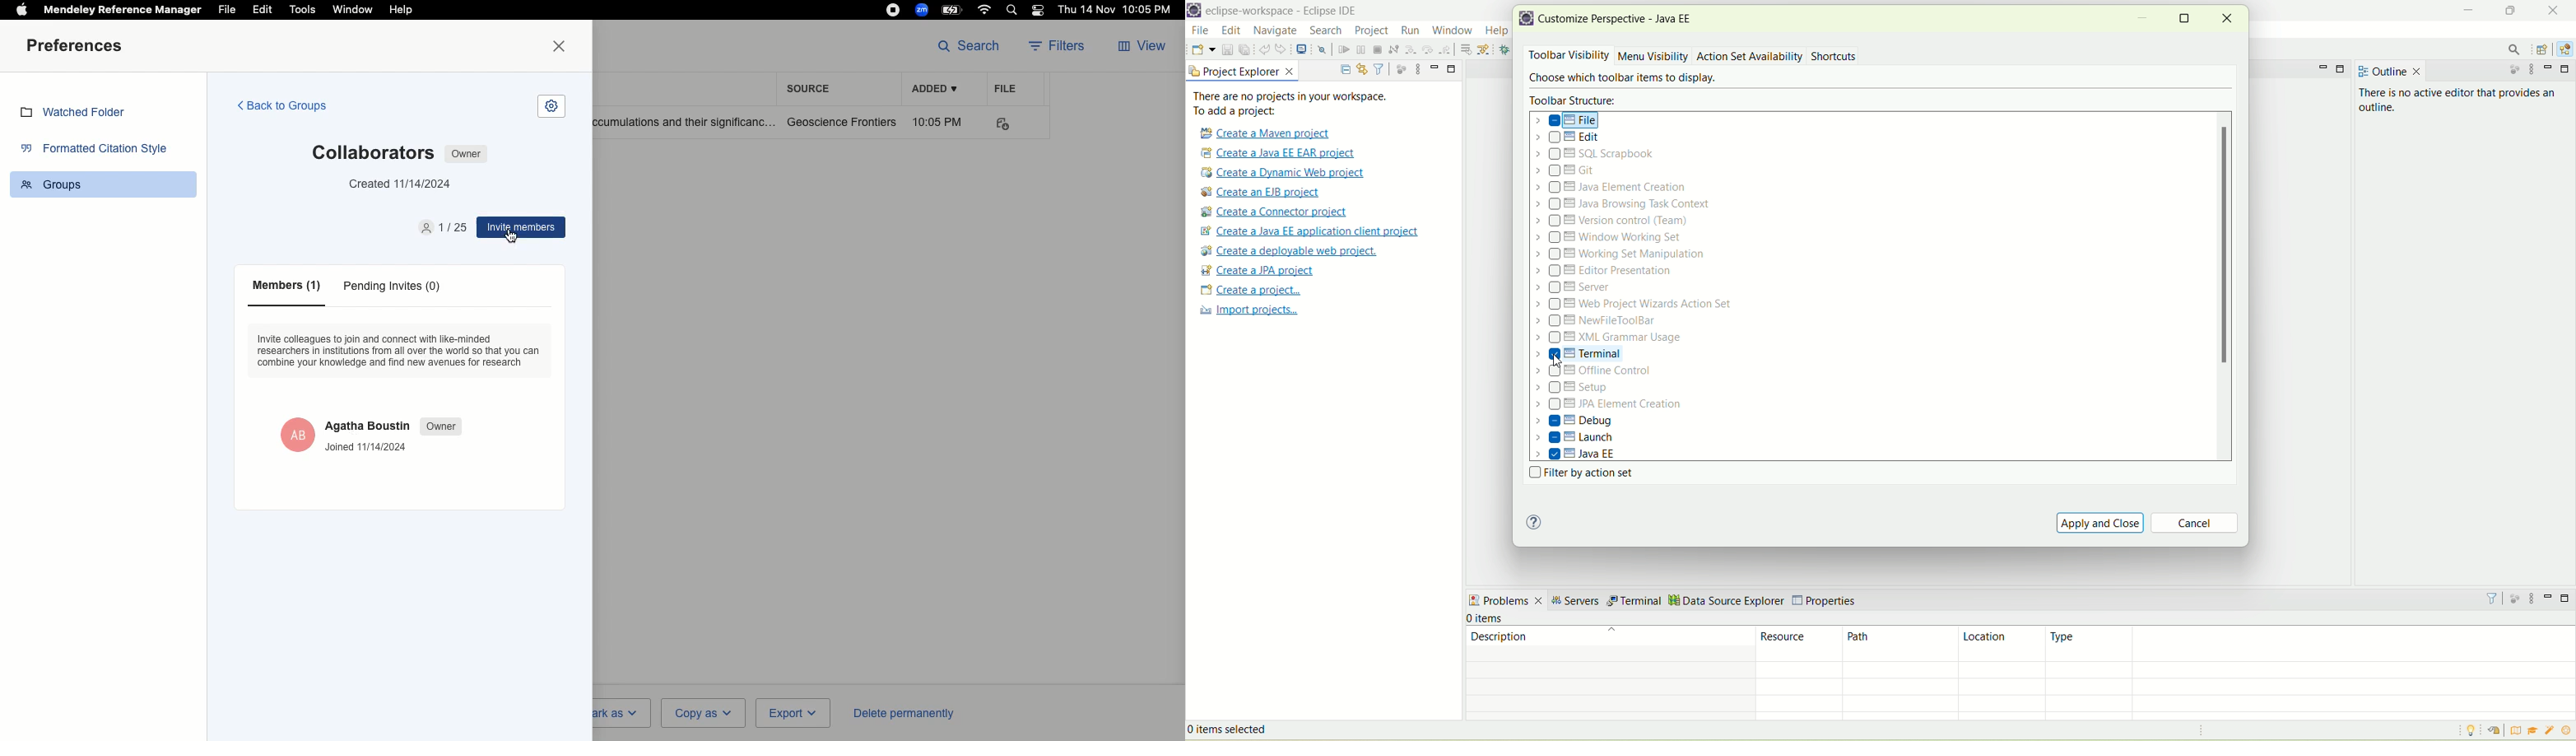  Describe the element at coordinates (227, 10) in the screenshot. I see `File` at that location.